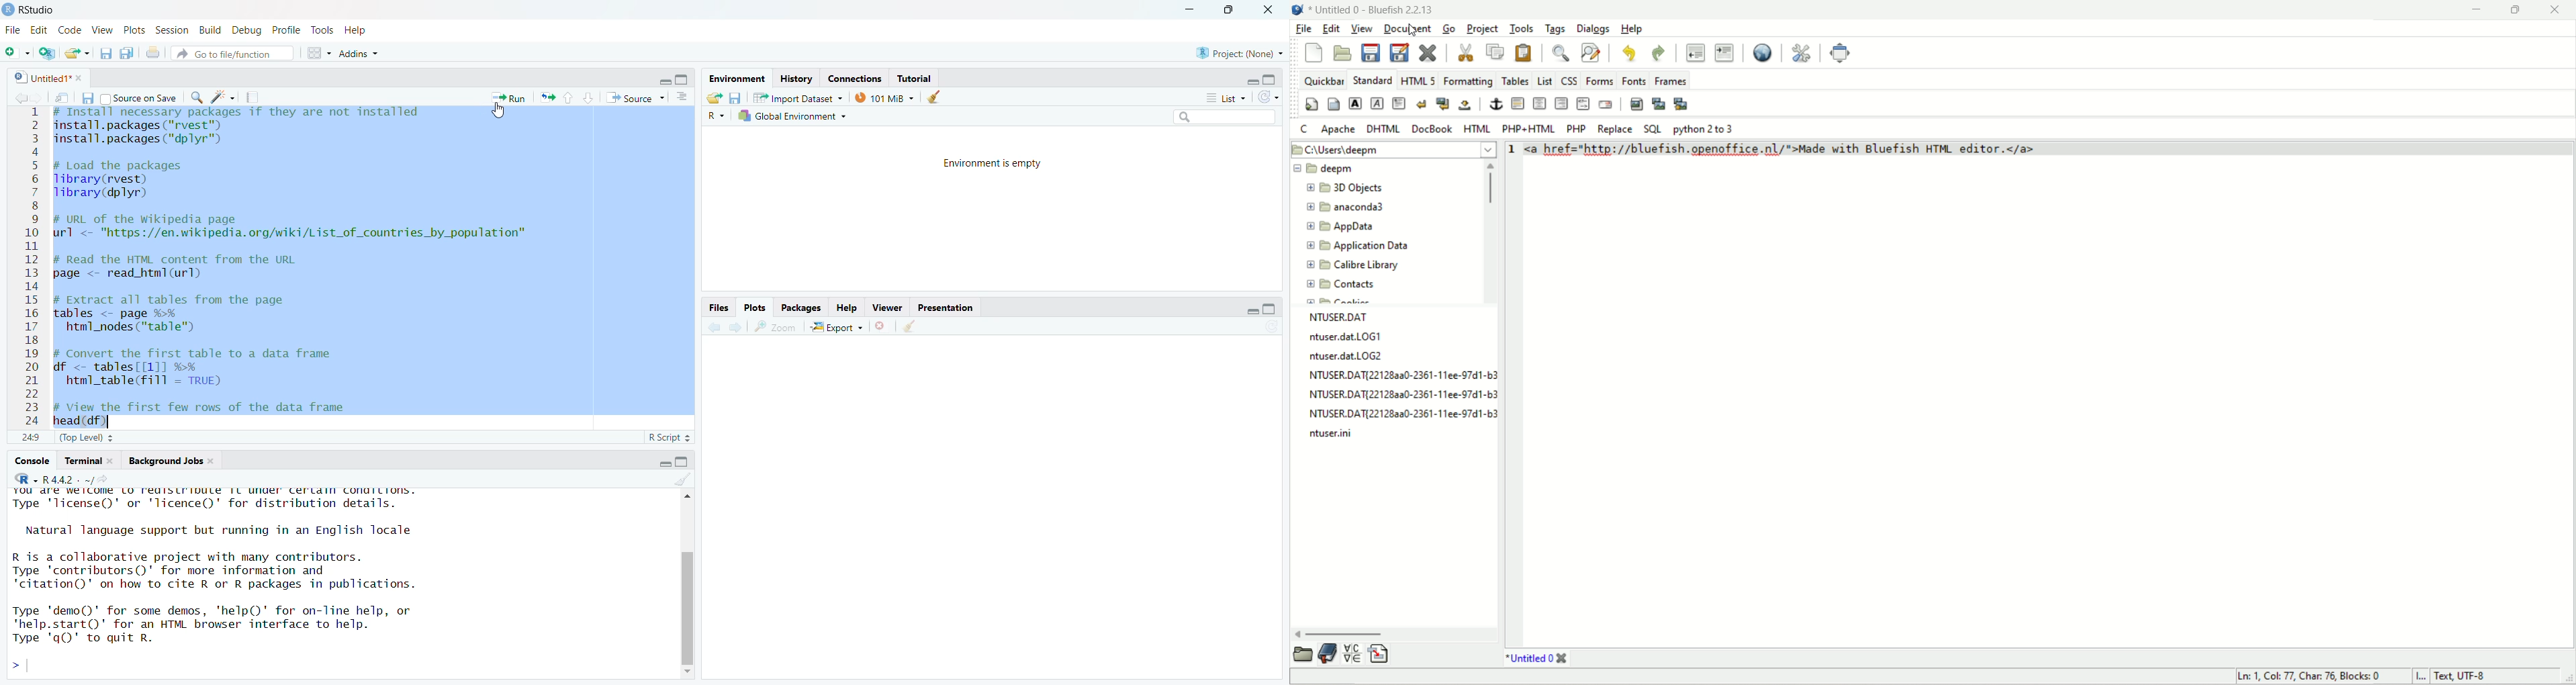 This screenshot has height=700, width=2576. Describe the element at coordinates (172, 30) in the screenshot. I see `Session` at that location.